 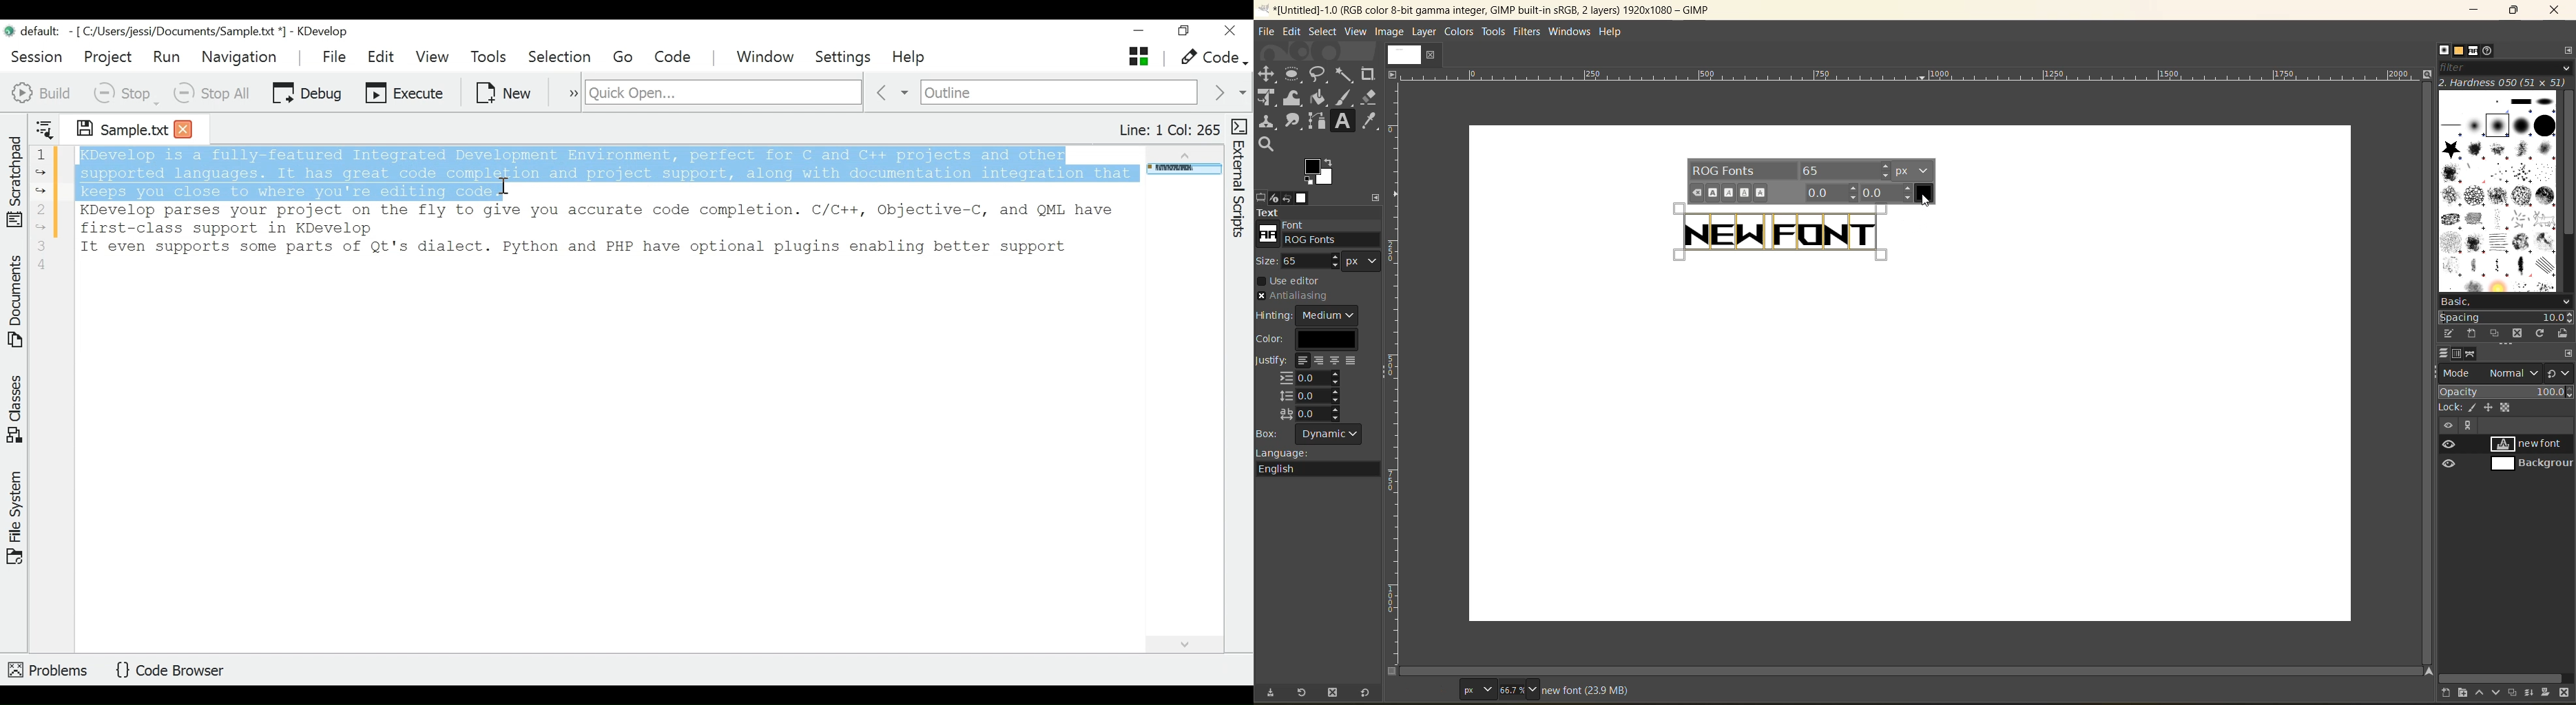 What do you see at coordinates (17, 304) in the screenshot?
I see `Documents` at bounding box center [17, 304].